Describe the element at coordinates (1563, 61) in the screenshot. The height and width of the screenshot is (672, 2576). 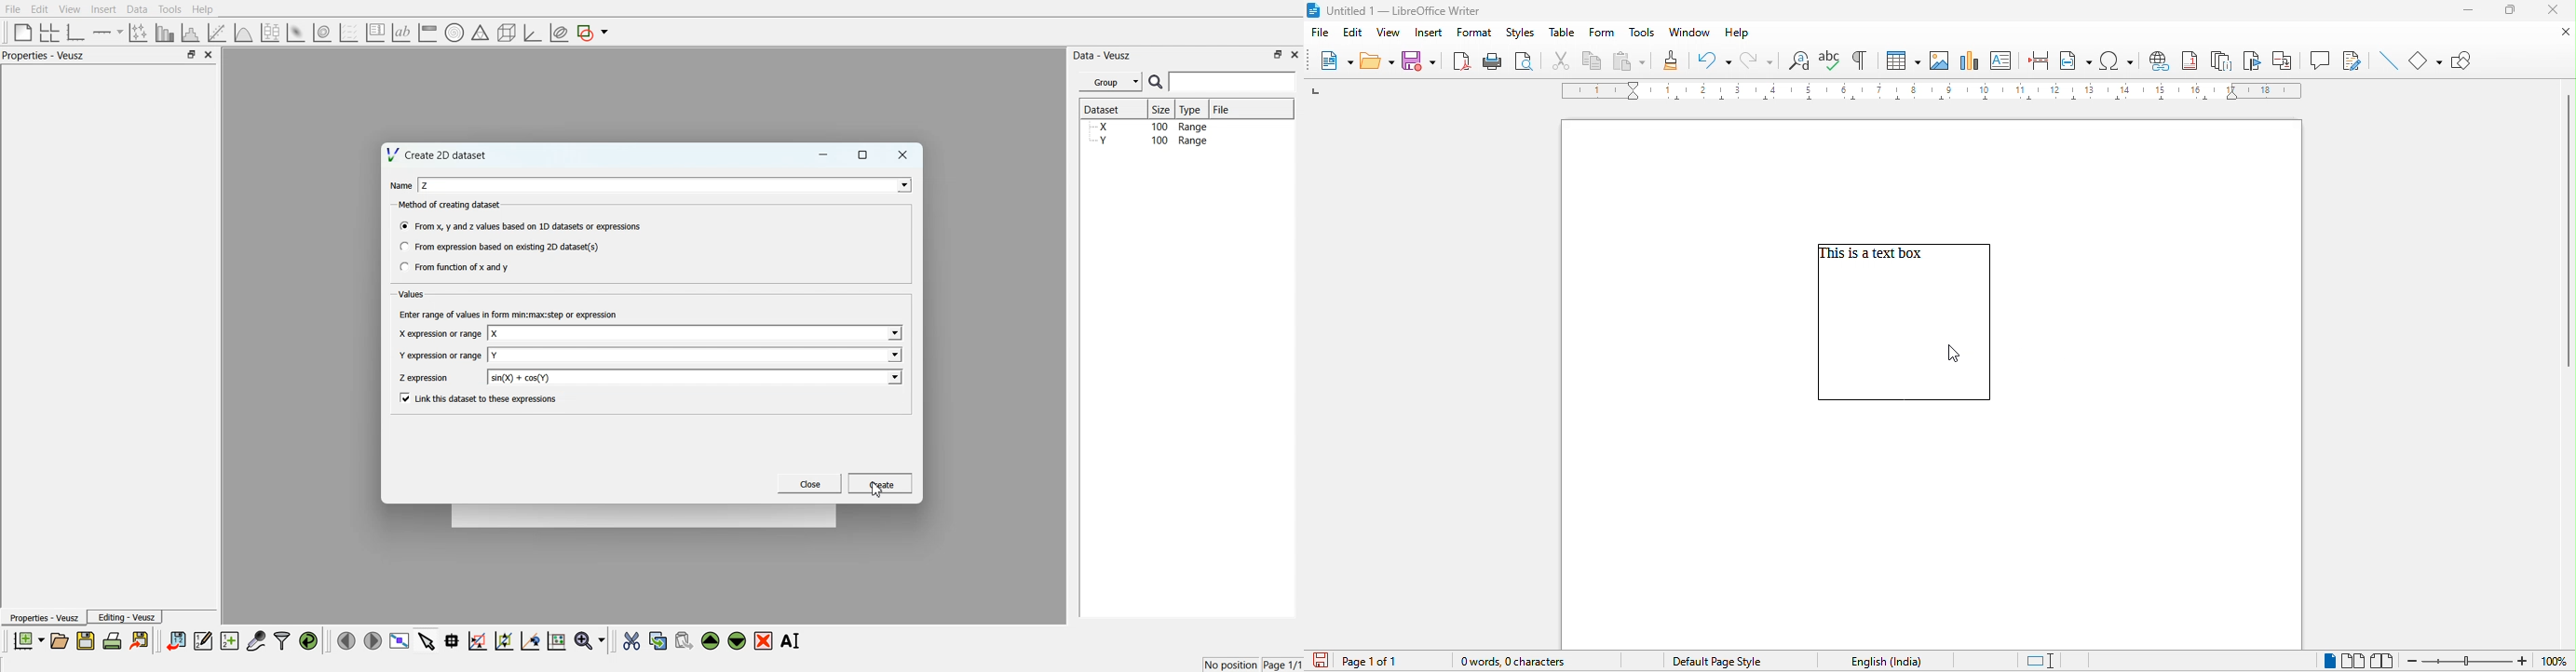
I see `cut` at that location.